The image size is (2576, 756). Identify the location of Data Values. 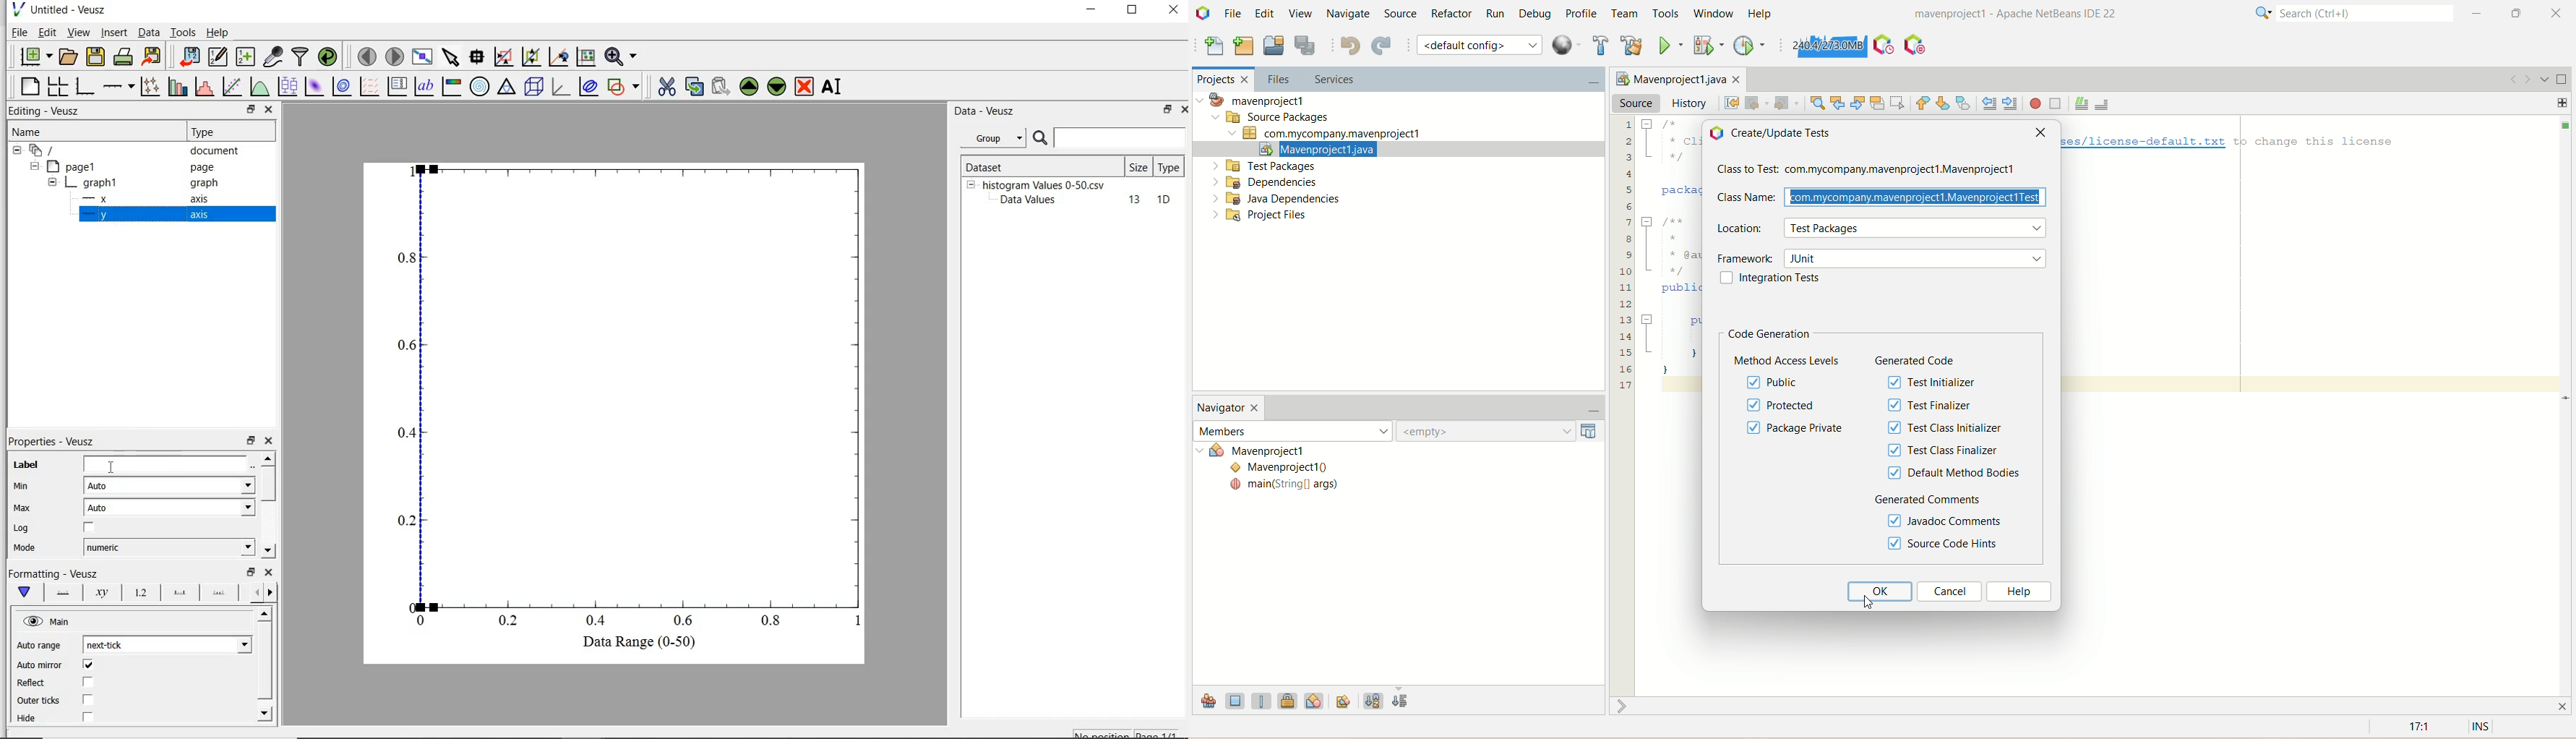
(1033, 200).